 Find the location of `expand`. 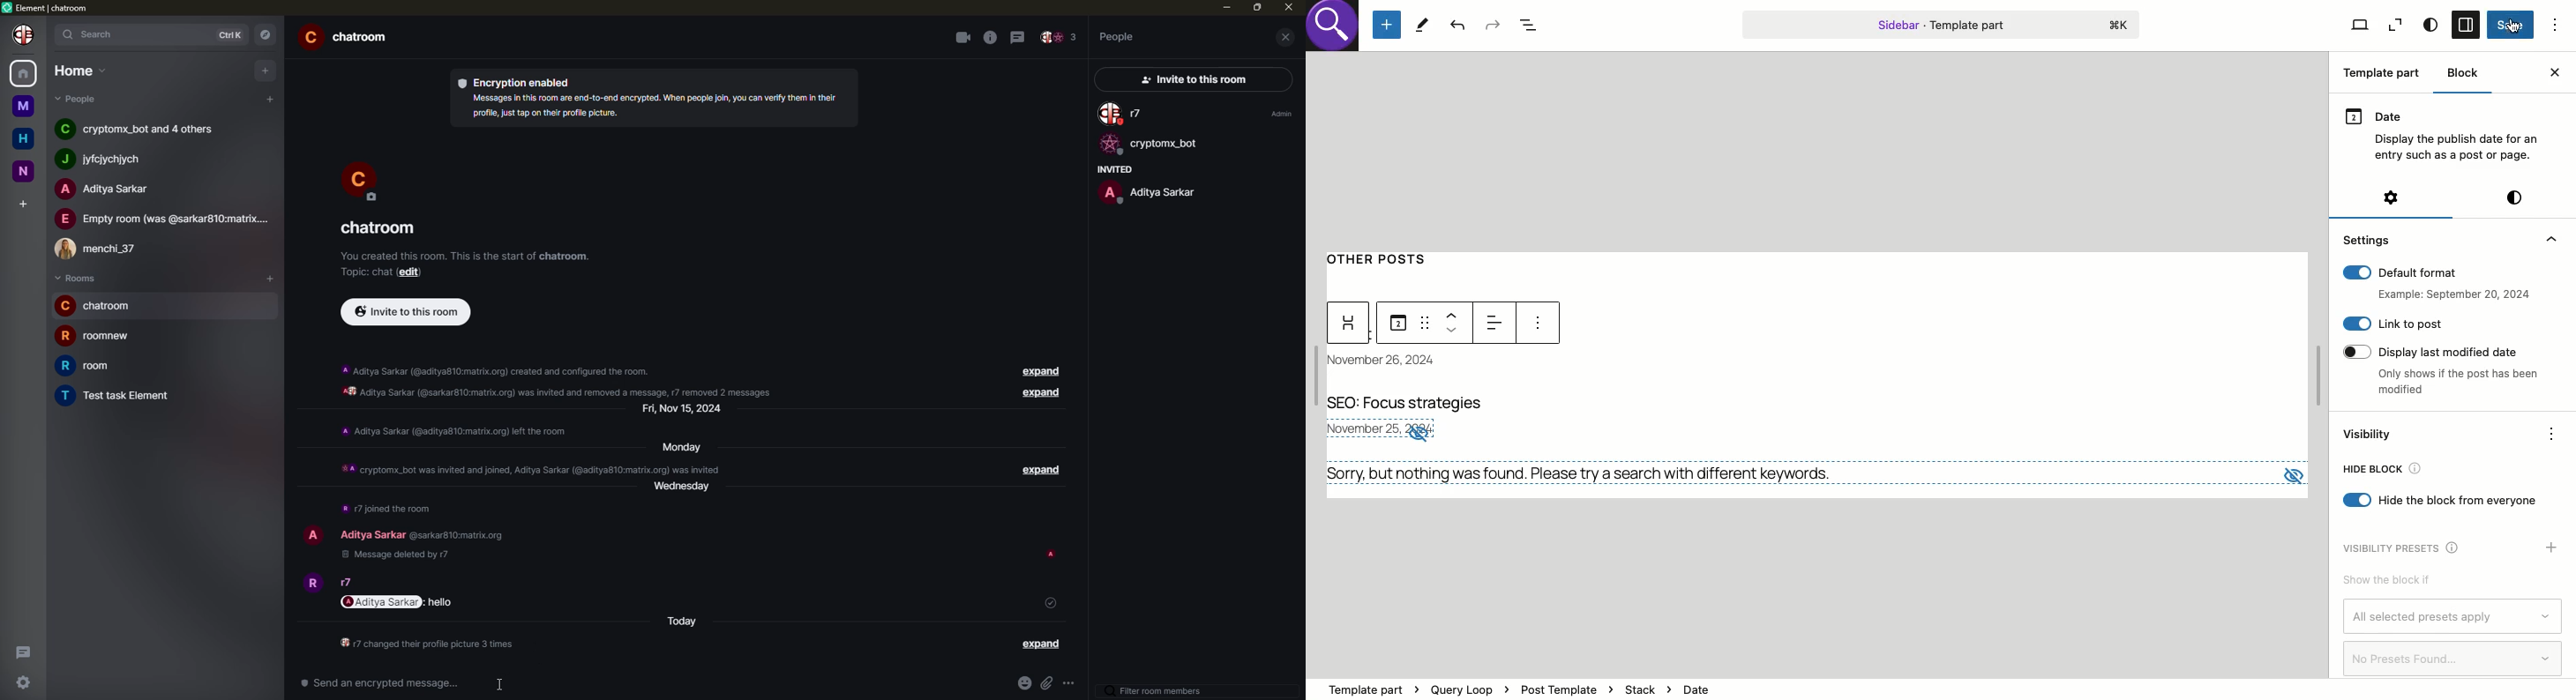

expand is located at coordinates (1036, 394).